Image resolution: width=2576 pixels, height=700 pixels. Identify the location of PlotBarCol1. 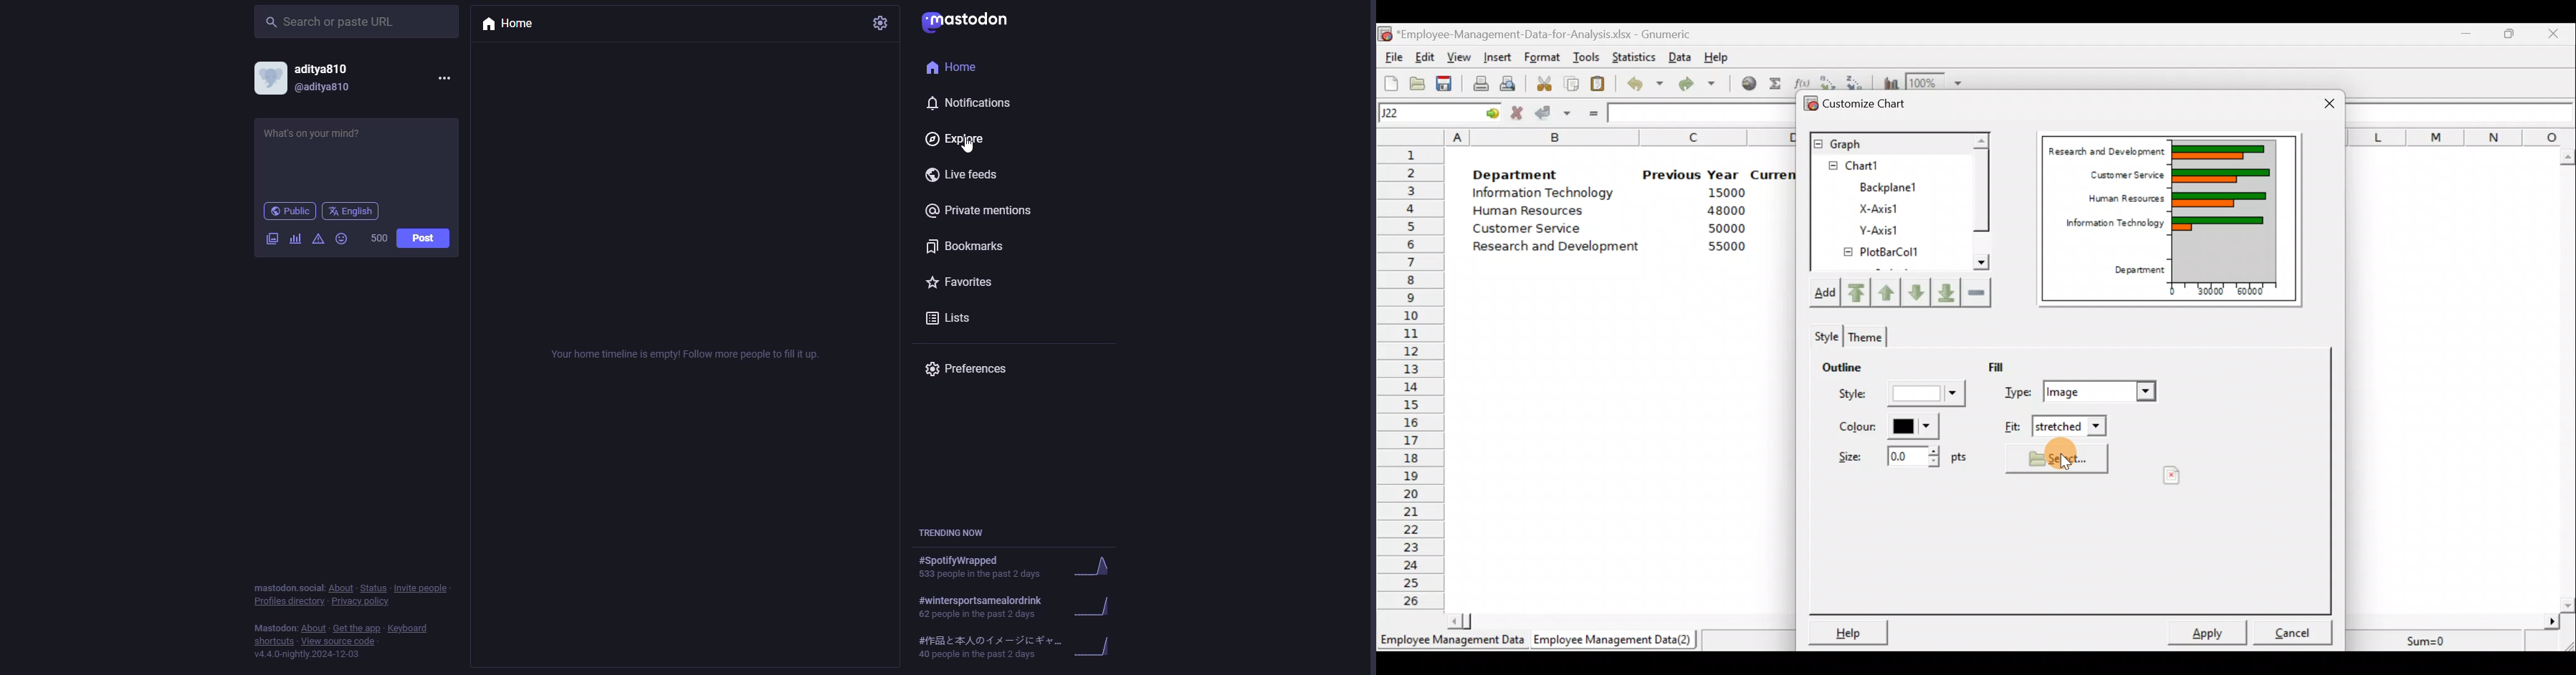
(1882, 254).